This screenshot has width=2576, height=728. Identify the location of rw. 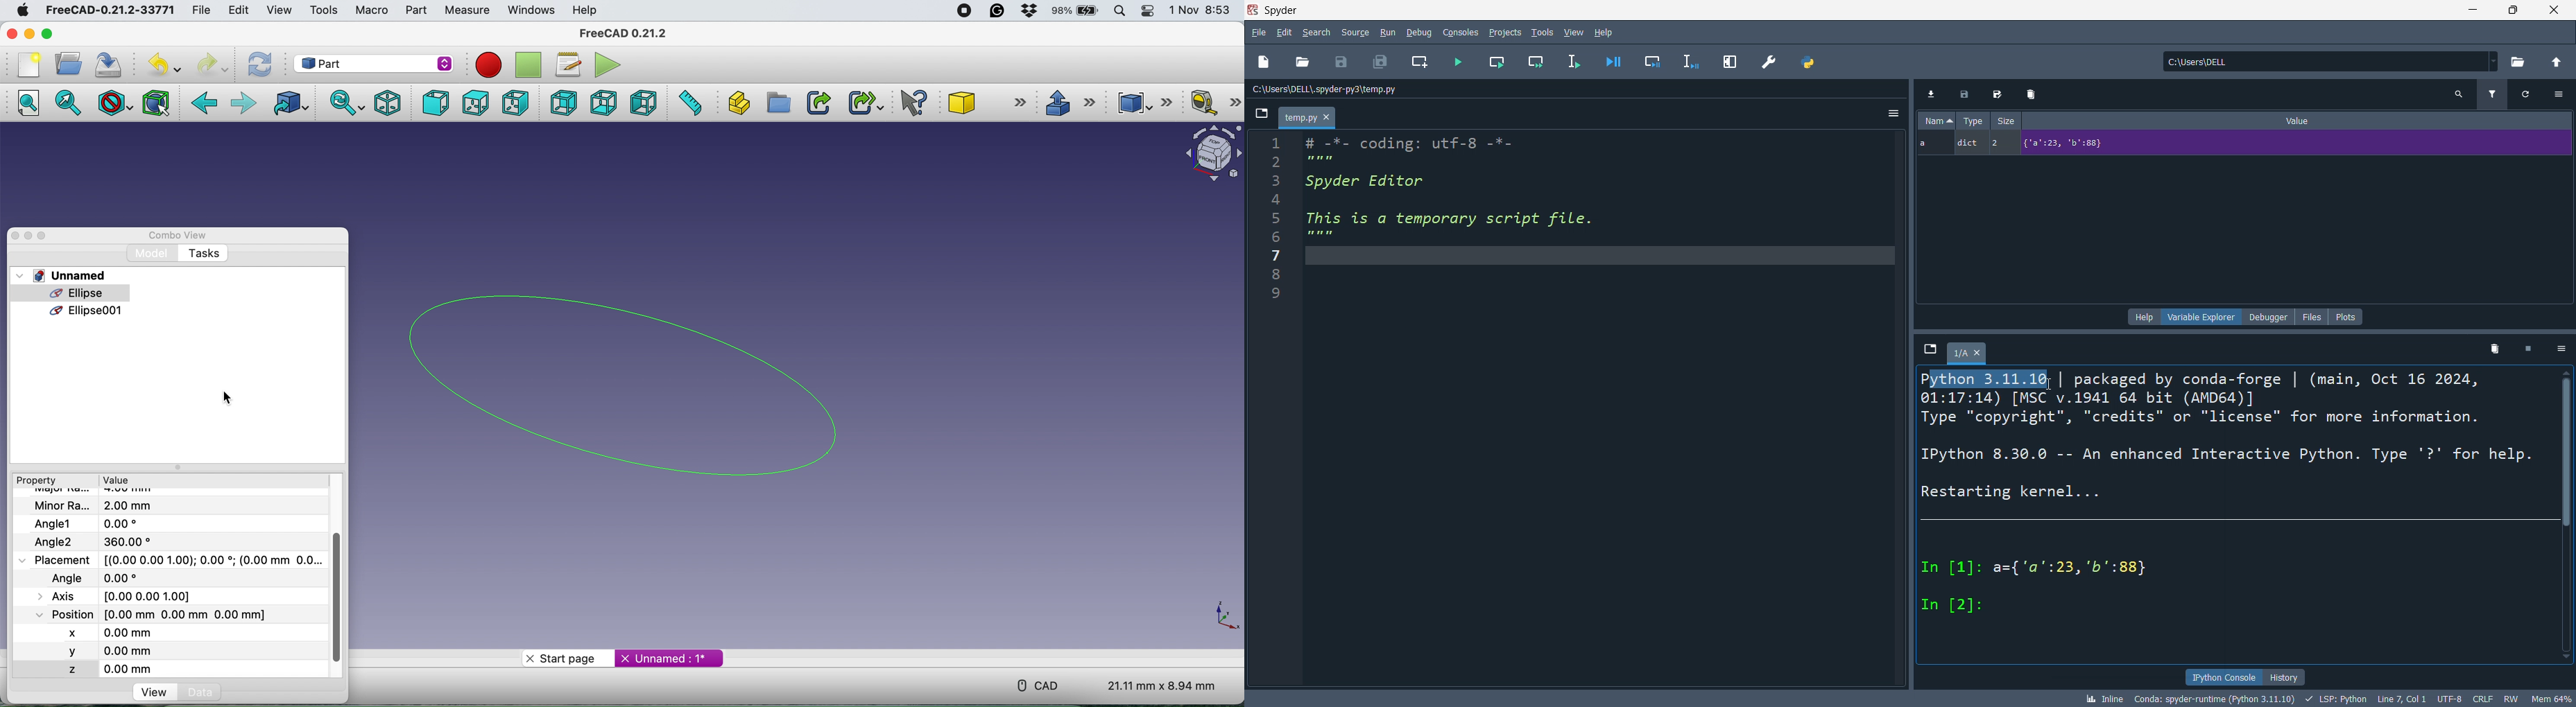
(2510, 698).